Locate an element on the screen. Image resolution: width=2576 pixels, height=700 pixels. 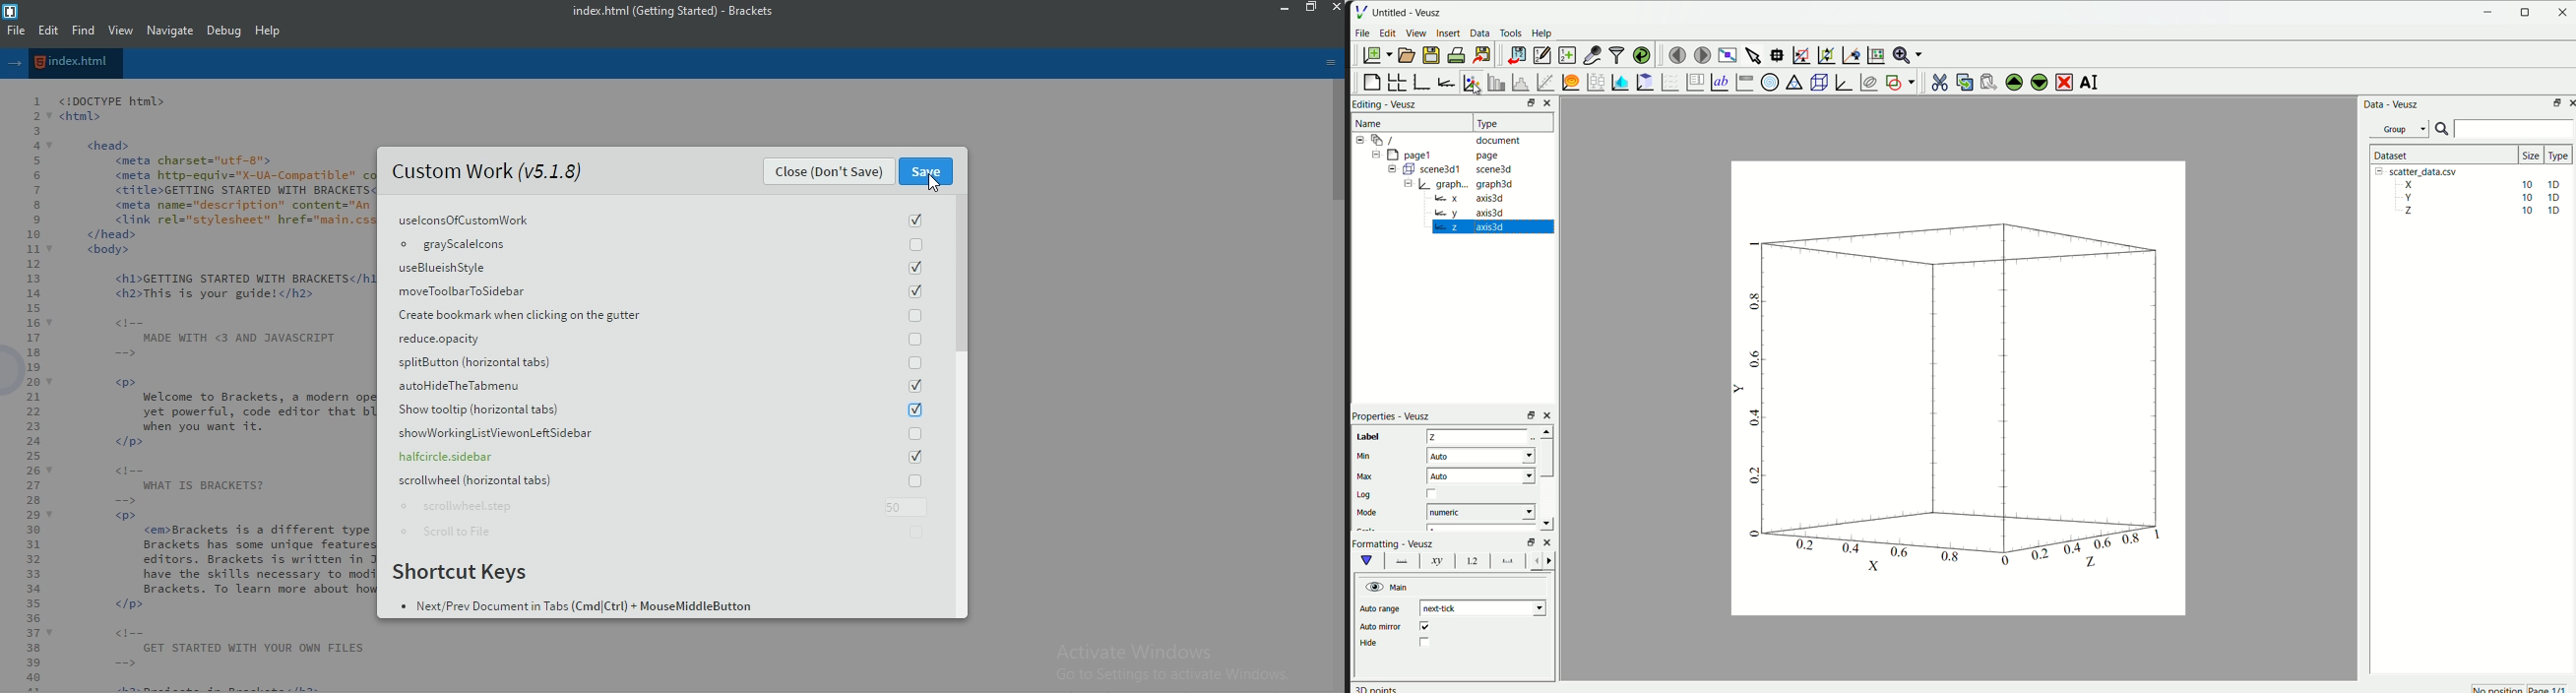
arrange graph in grid is located at coordinates (1396, 81).